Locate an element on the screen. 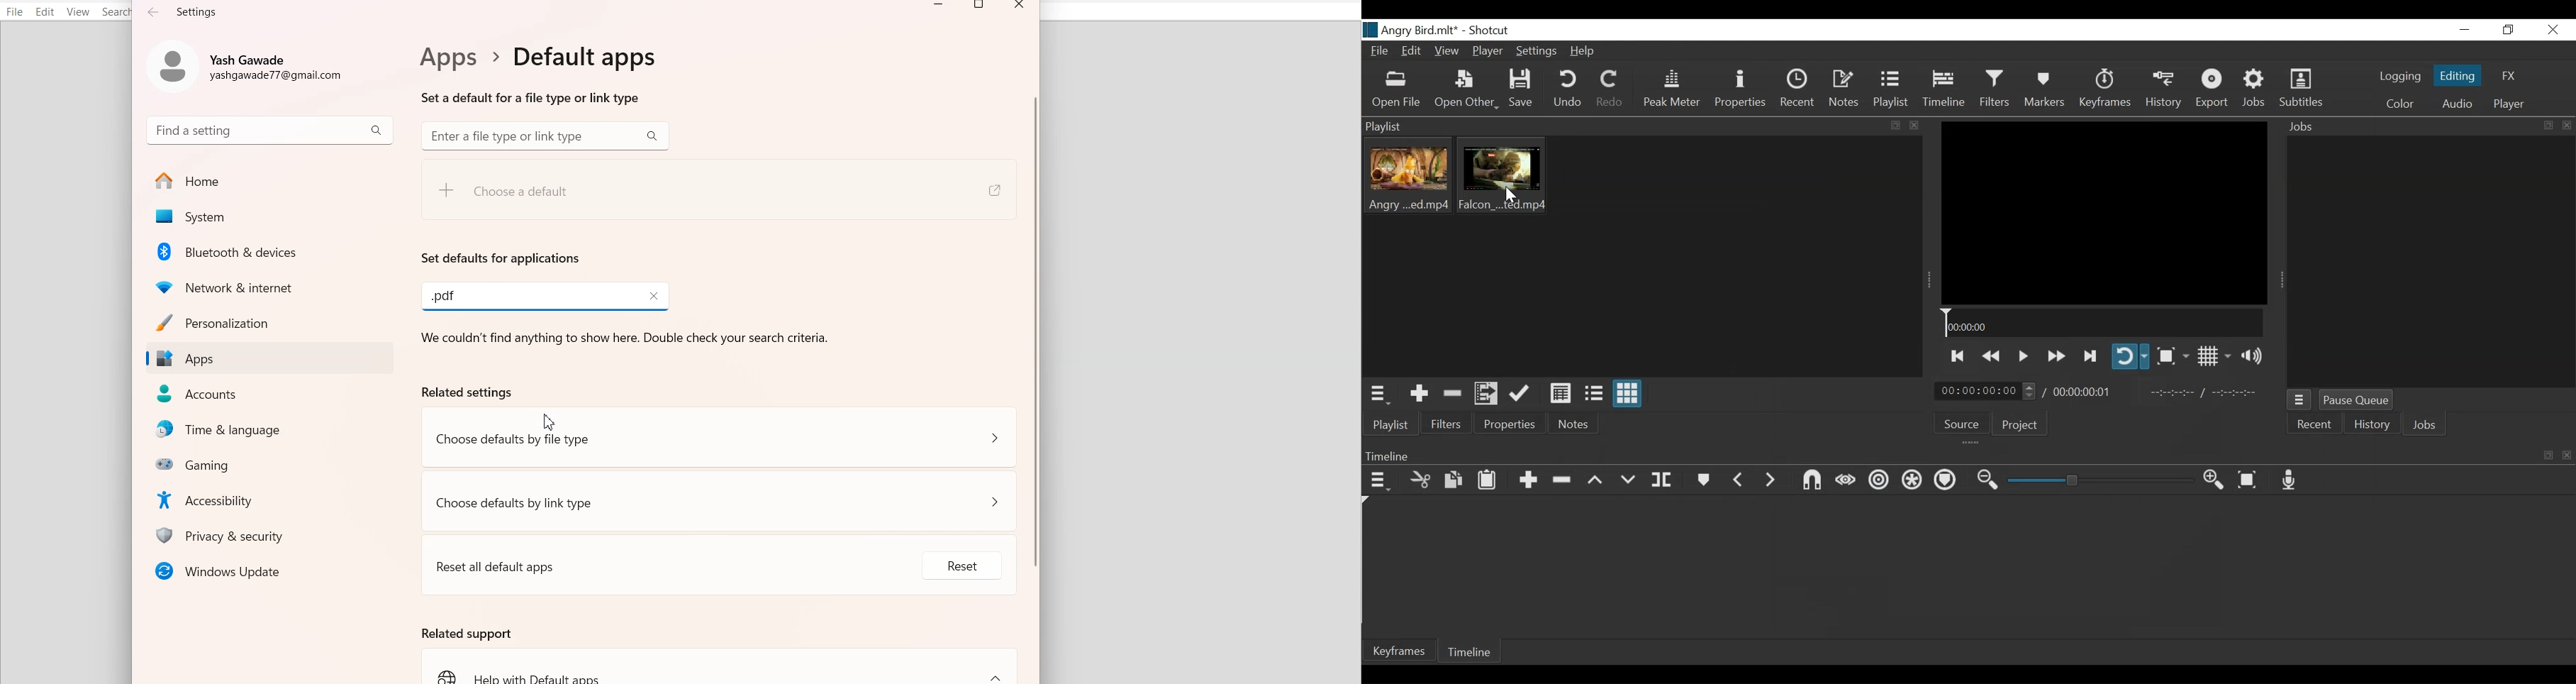  Help with default apps is located at coordinates (721, 666).